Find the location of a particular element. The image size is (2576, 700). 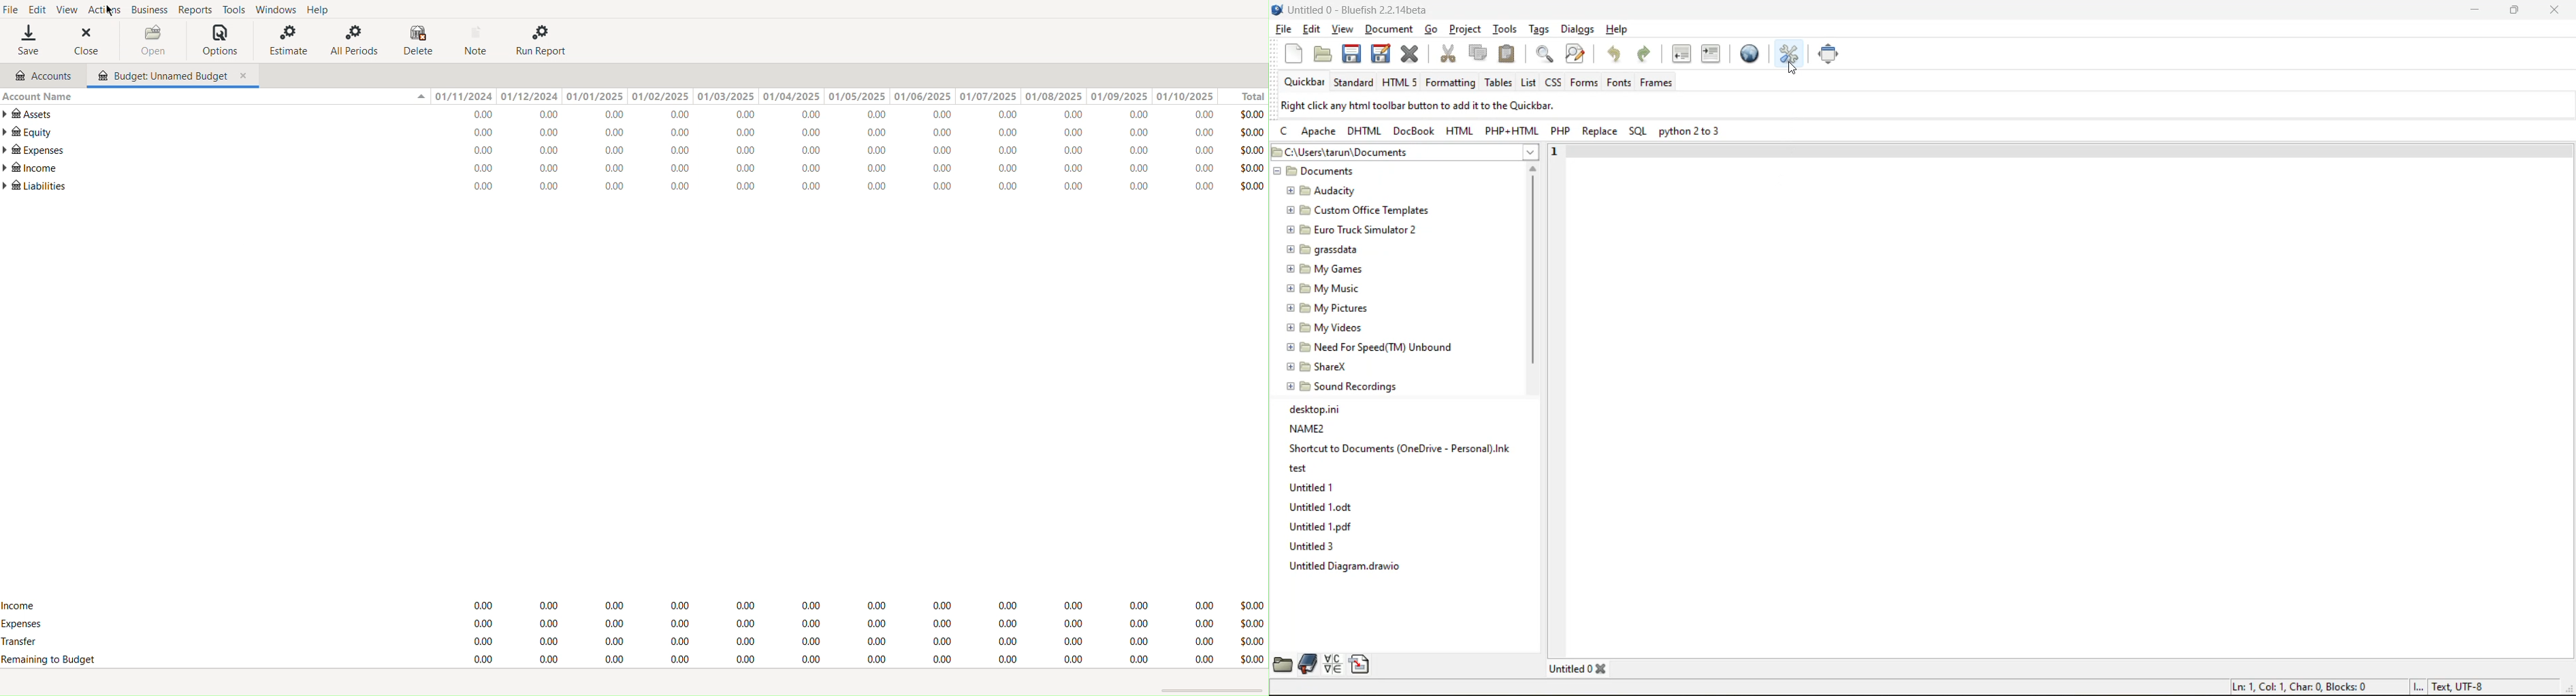

dhtml is located at coordinates (1364, 132).